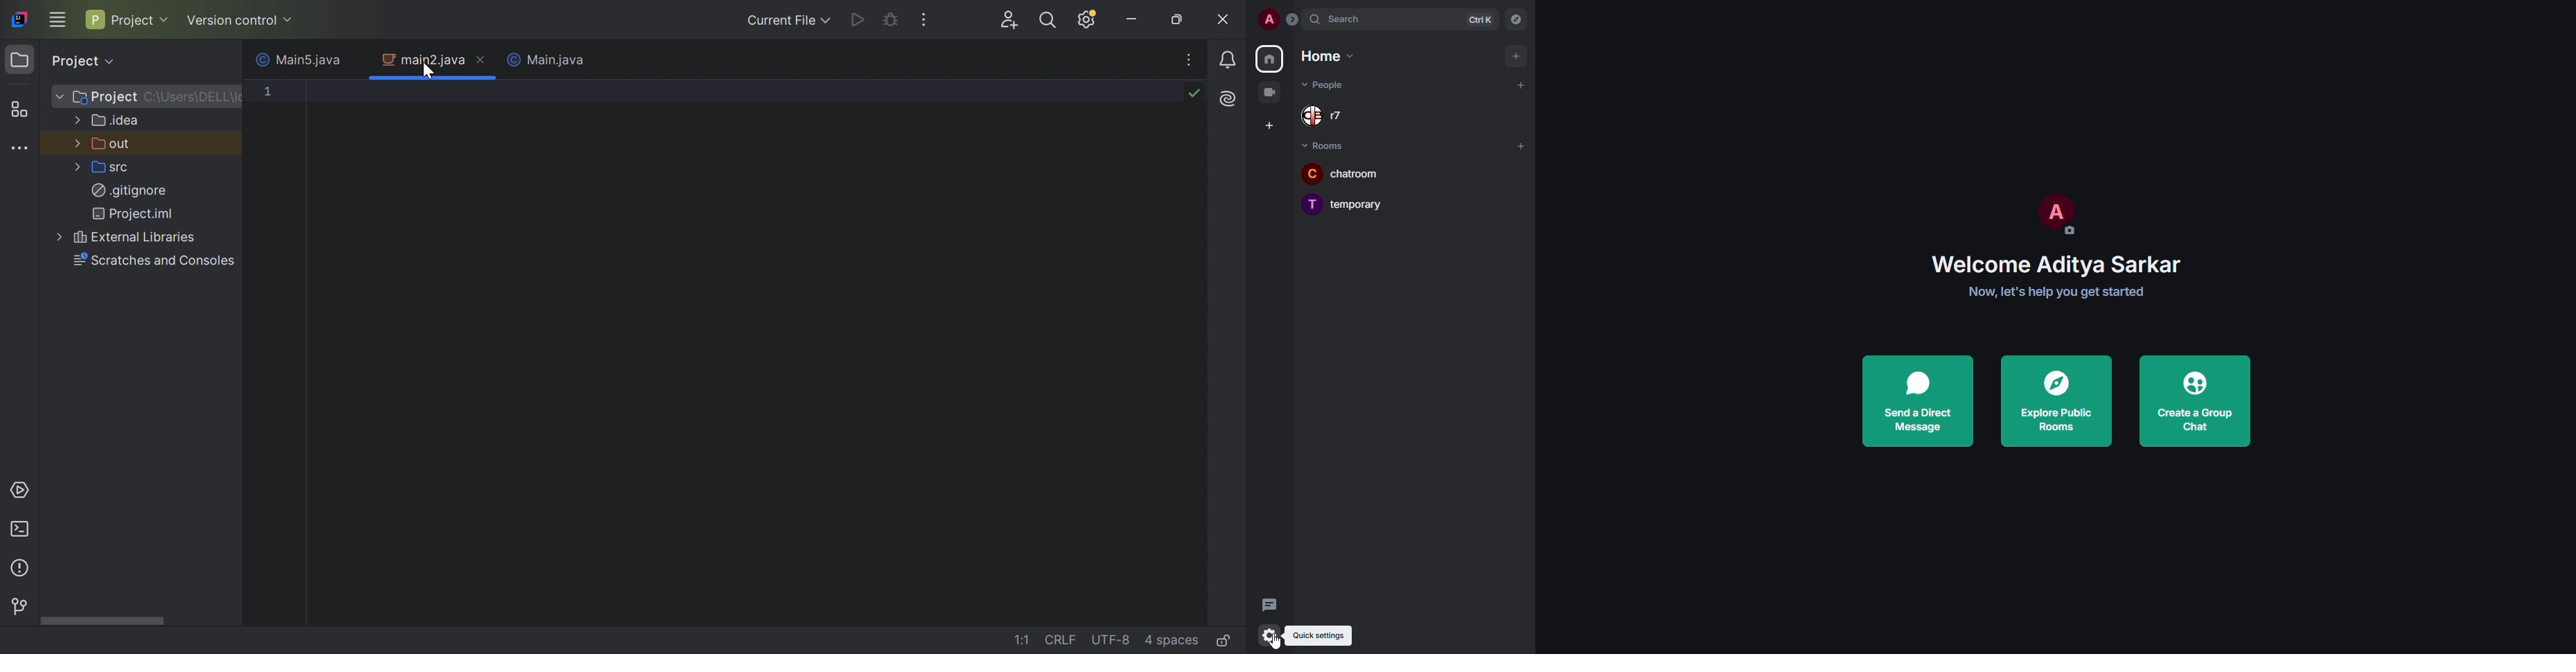 The height and width of the screenshot is (672, 2576). What do you see at coordinates (428, 71) in the screenshot?
I see `Cursor on main2.java` at bounding box center [428, 71].